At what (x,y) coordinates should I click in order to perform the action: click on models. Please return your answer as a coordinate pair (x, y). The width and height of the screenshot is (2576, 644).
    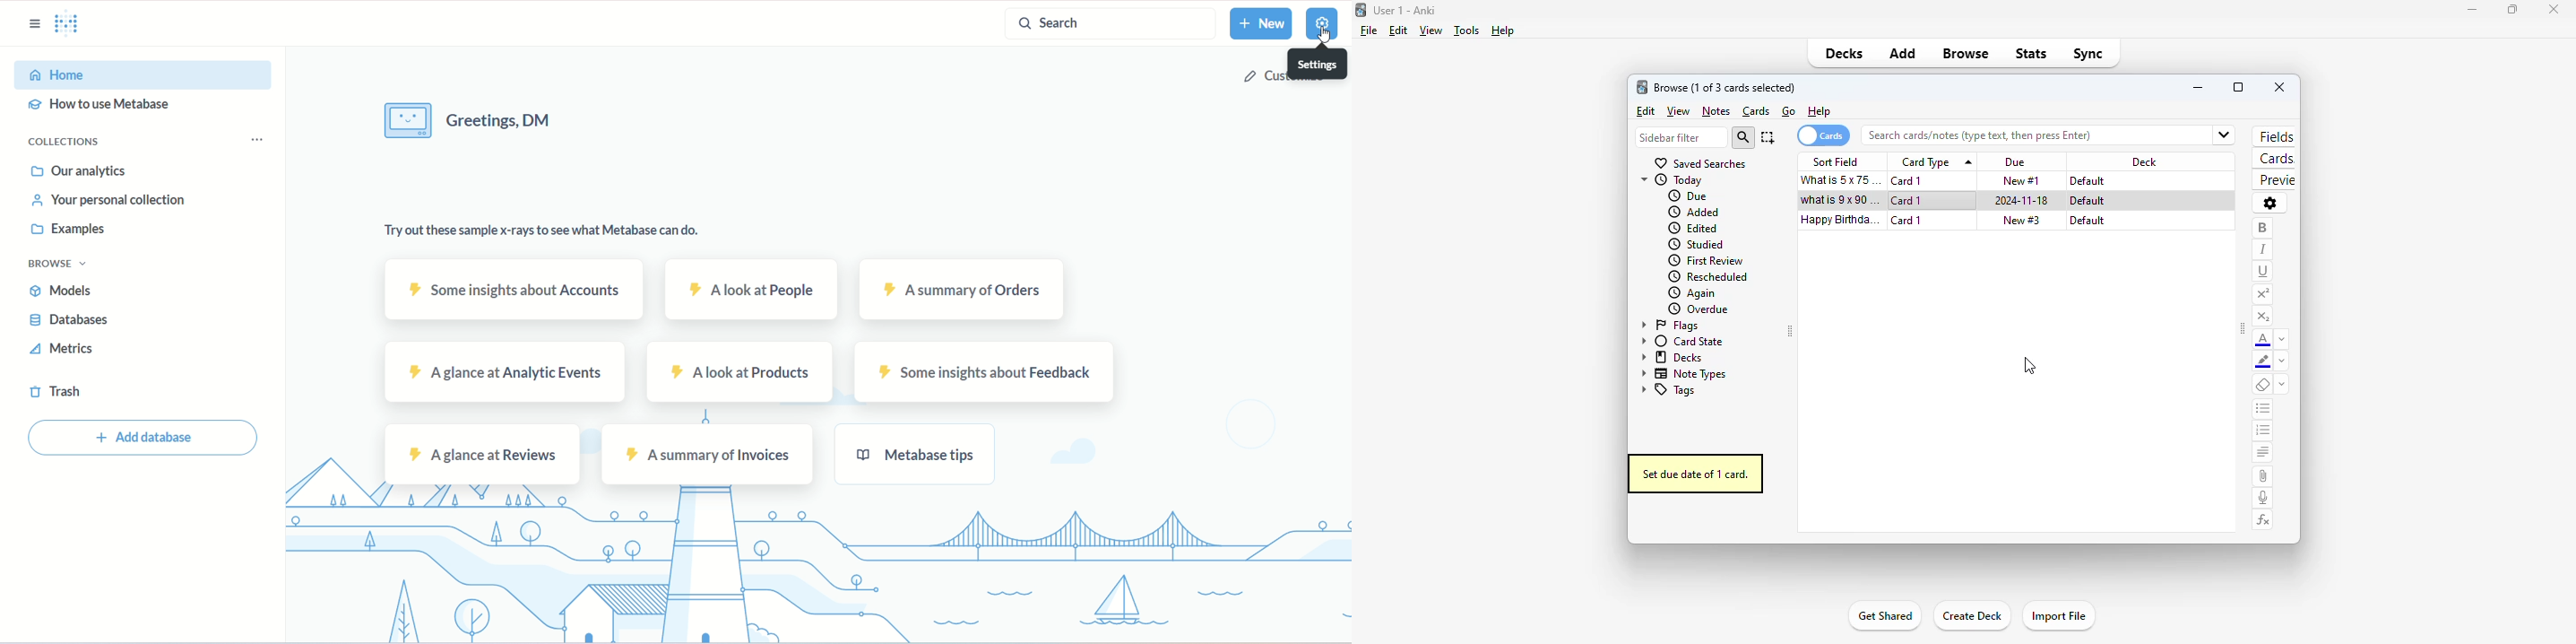
    Looking at the image, I should click on (62, 291).